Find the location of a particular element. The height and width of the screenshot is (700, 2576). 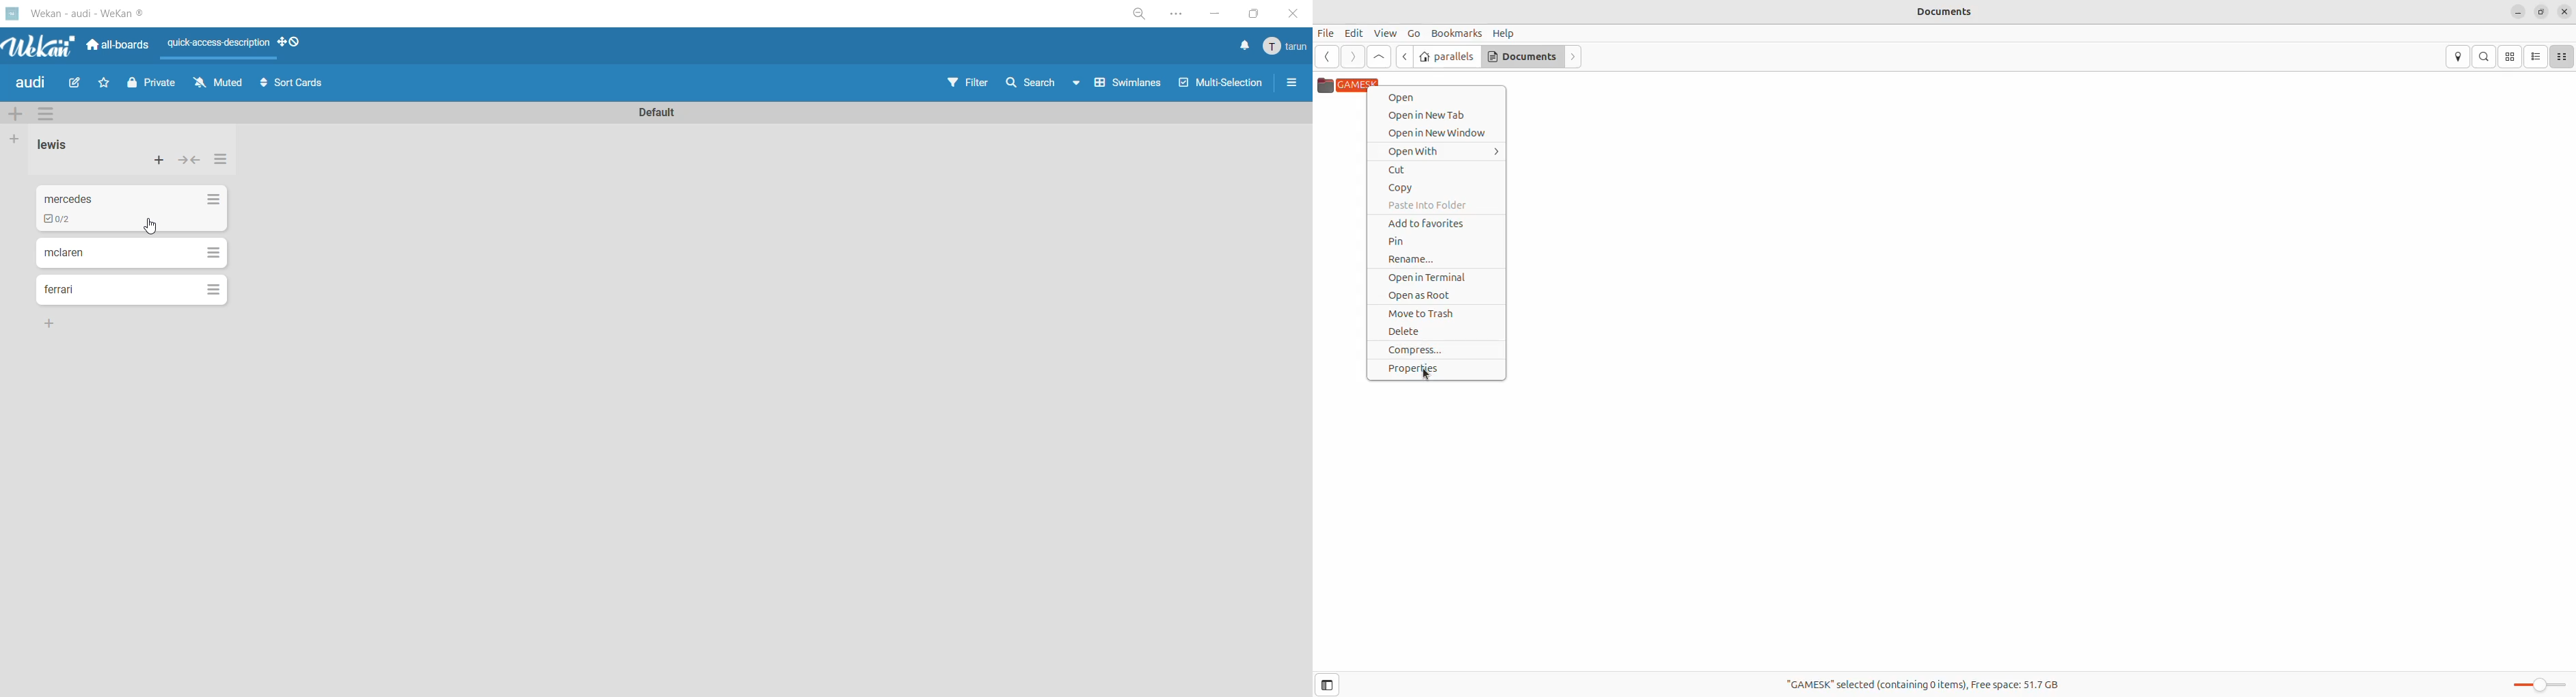

show desktop drag handles is located at coordinates (295, 43).